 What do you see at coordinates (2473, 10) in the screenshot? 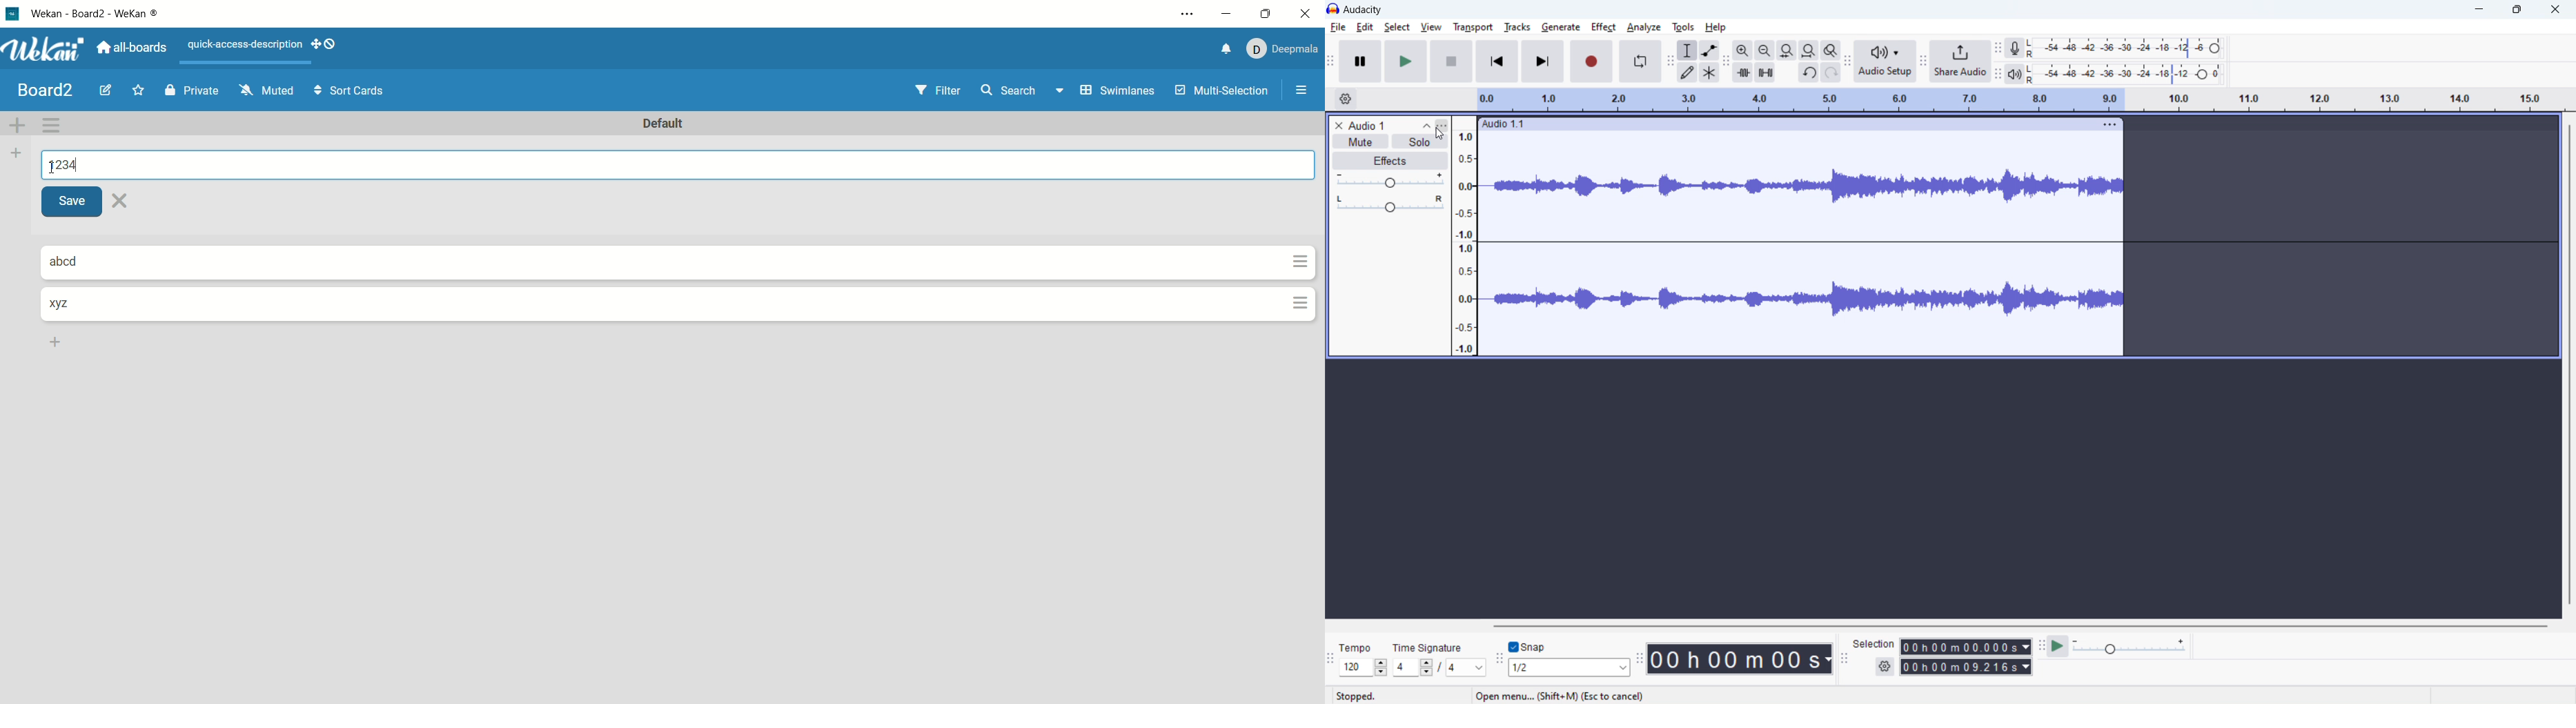
I see `minimize` at bounding box center [2473, 10].